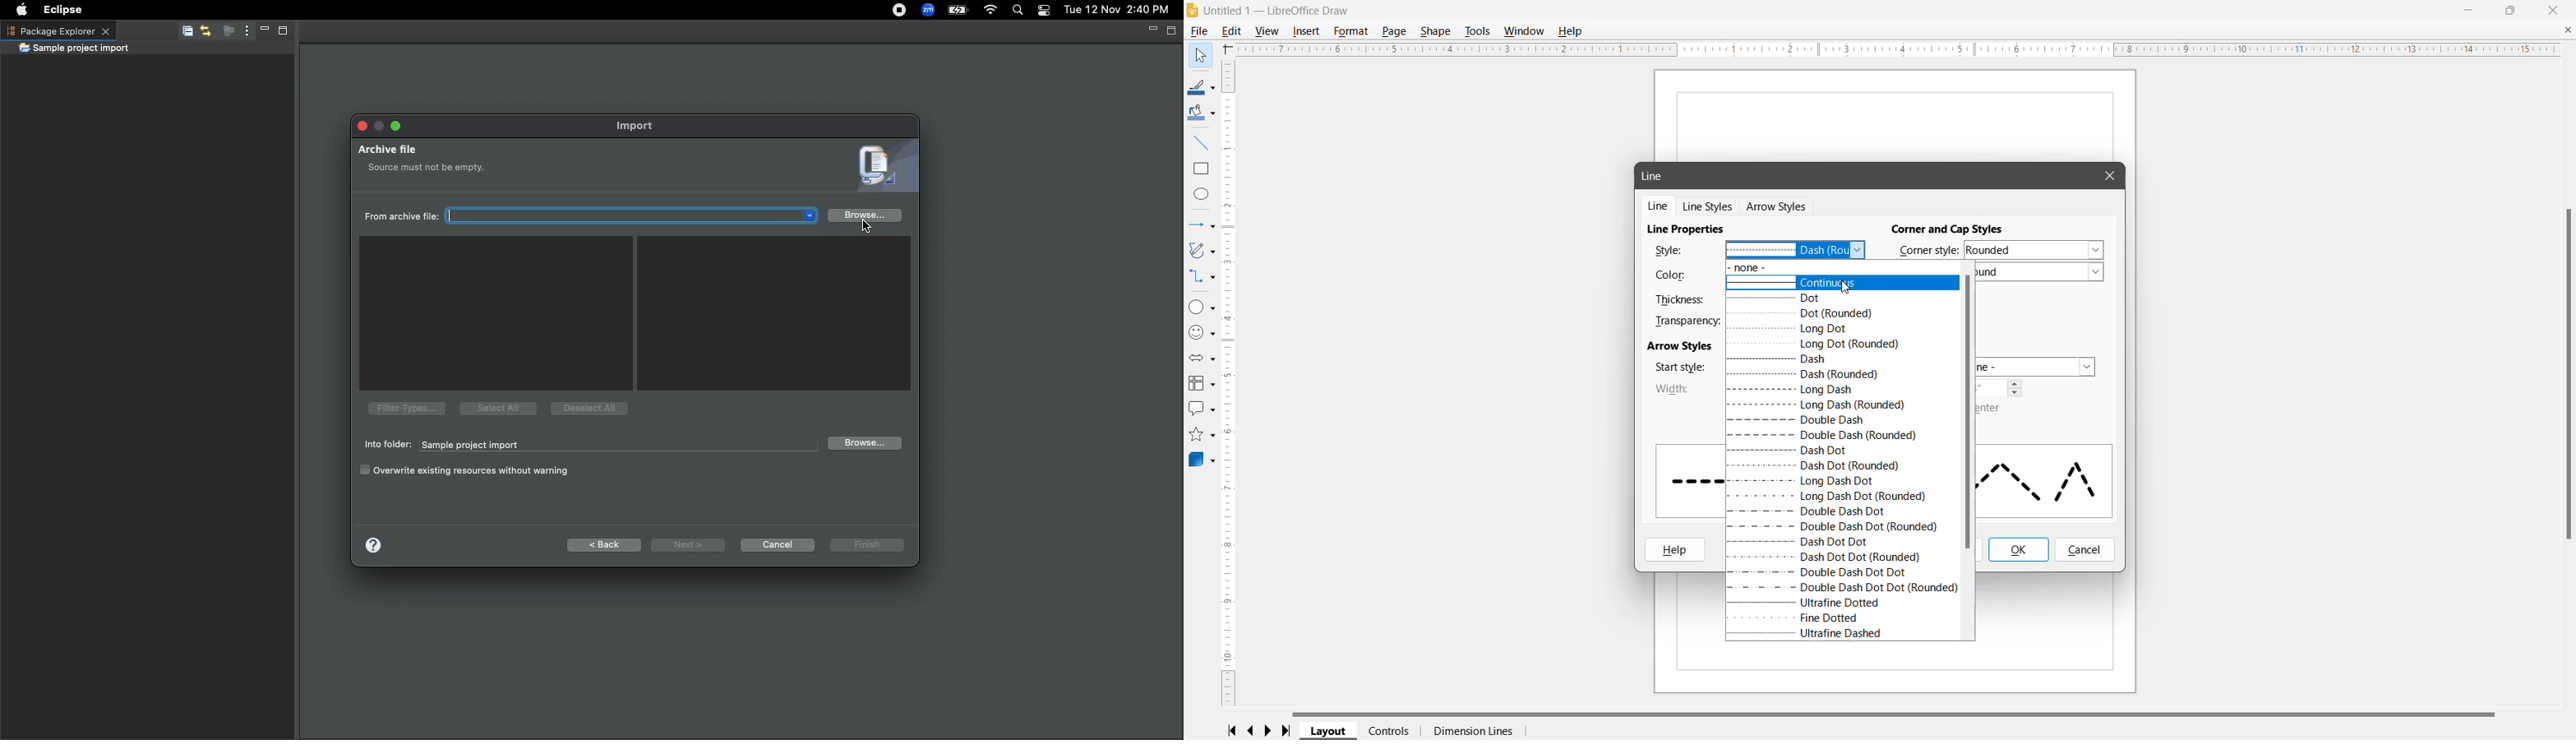  What do you see at coordinates (1252, 731) in the screenshot?
I see `Scroll to previous page` at bounding box center [1252, 731].